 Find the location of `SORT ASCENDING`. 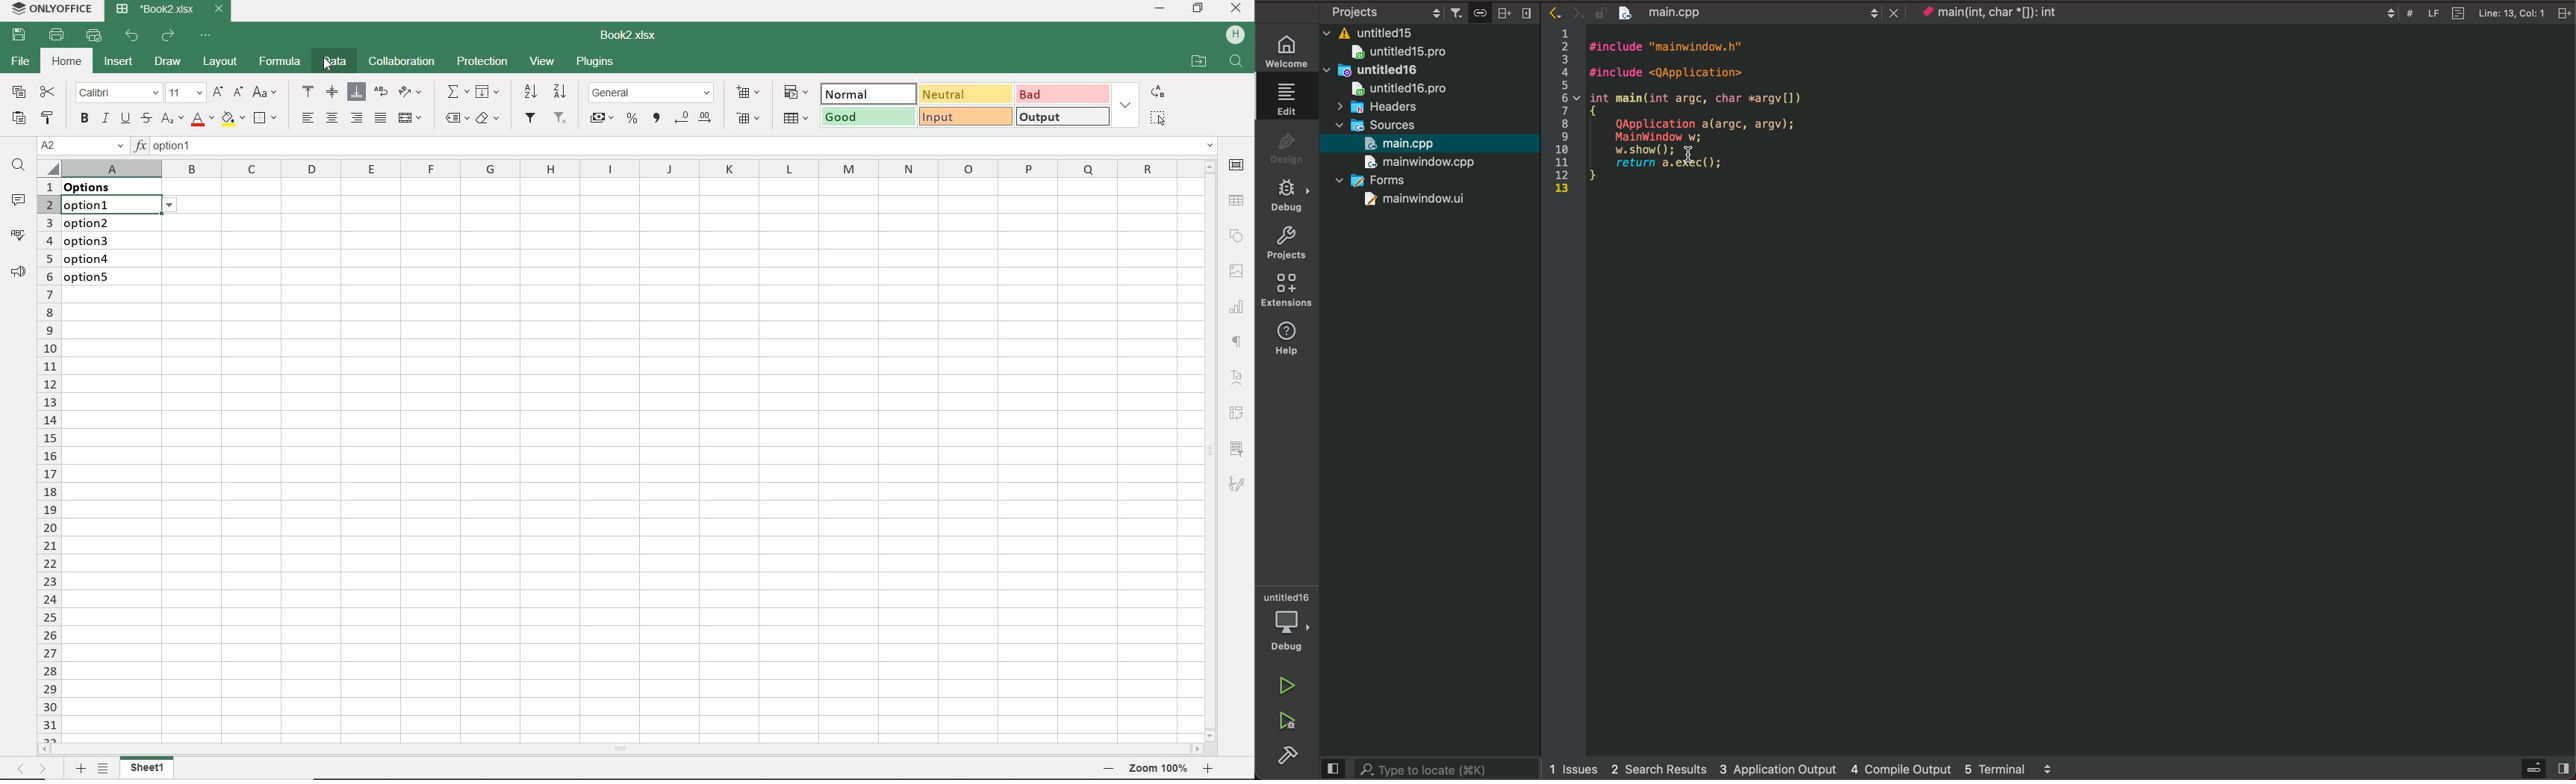

SORT ASCENDING is located at coordinates (561, 91).